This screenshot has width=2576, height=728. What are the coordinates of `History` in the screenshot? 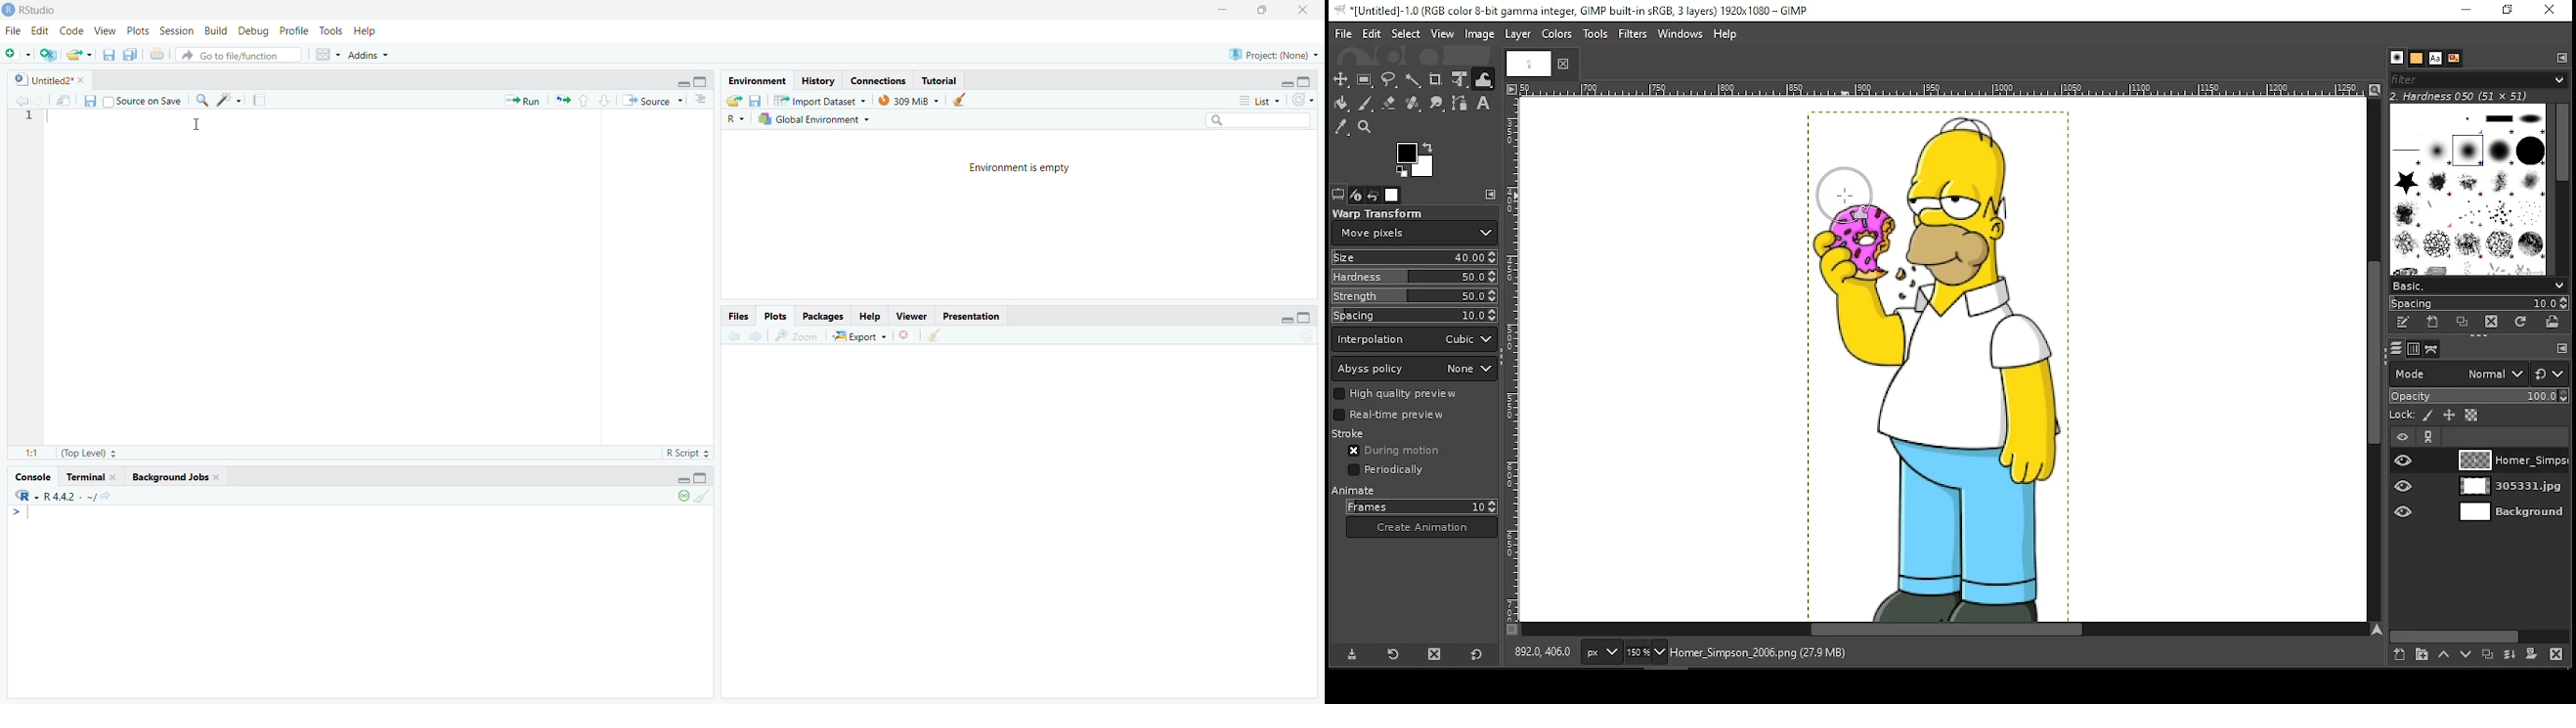 It's located at (820, 81).